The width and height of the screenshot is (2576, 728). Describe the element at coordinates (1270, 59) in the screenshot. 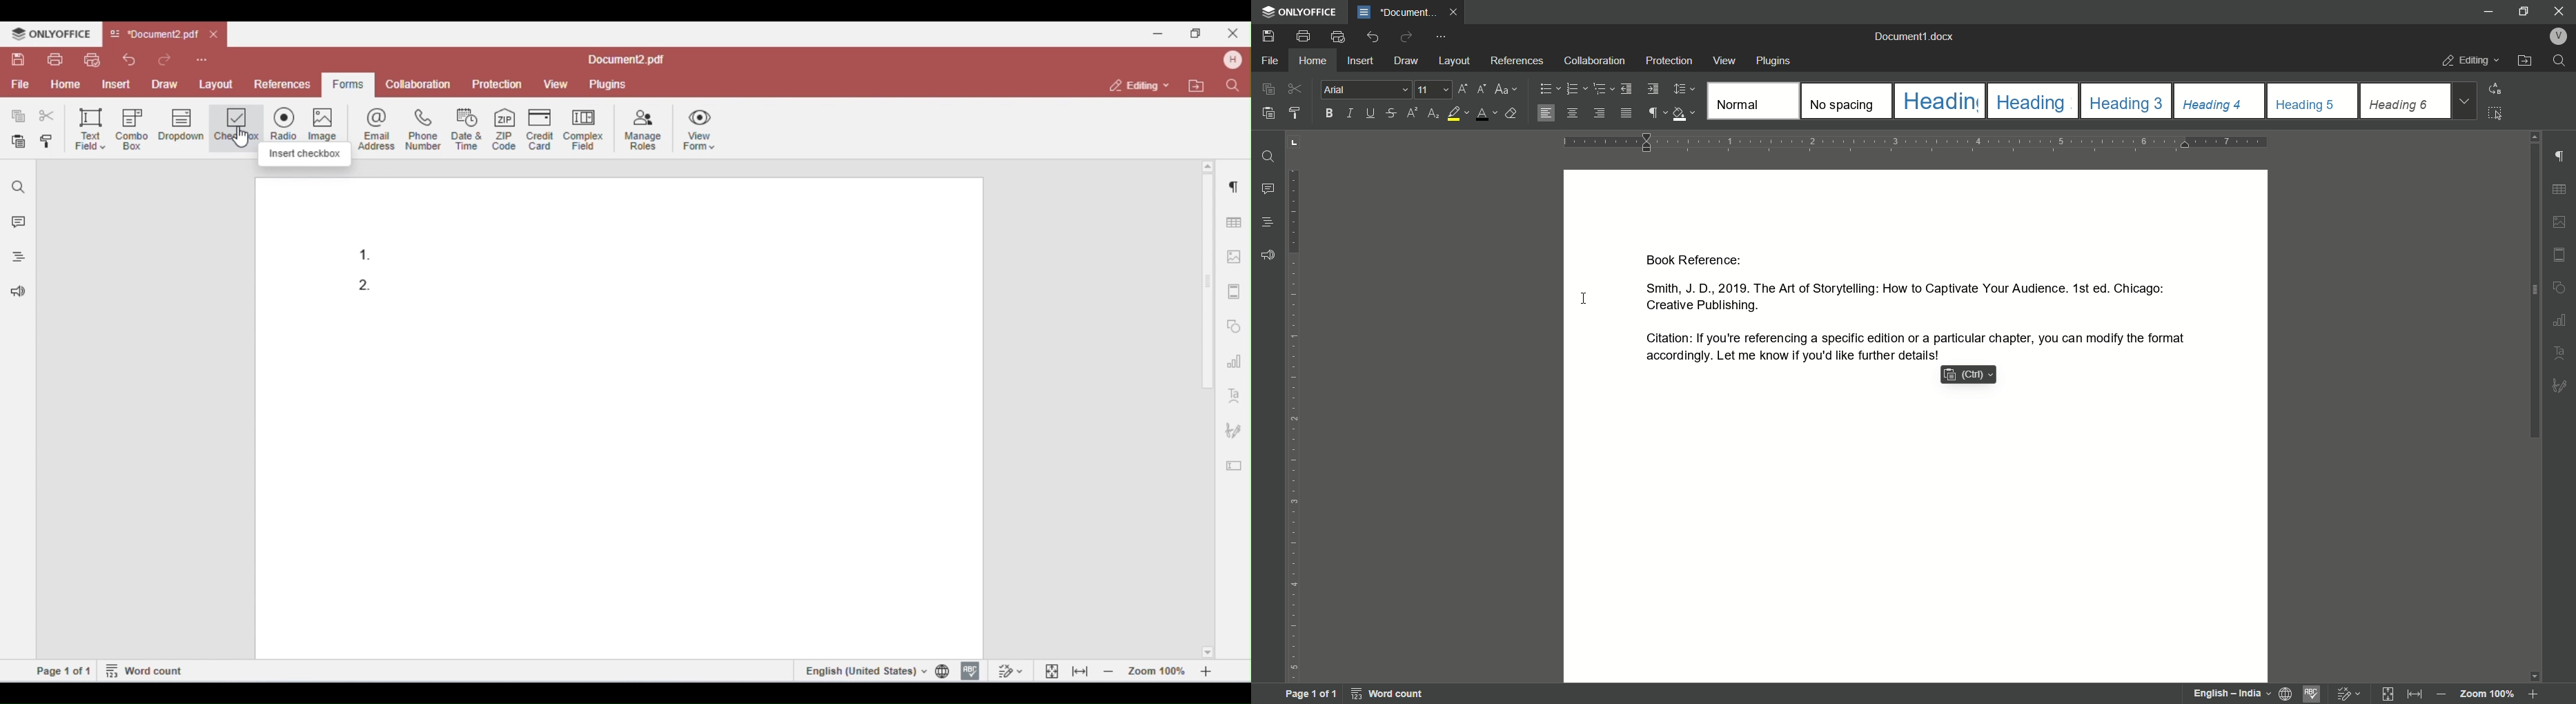

I see `file` at that location.